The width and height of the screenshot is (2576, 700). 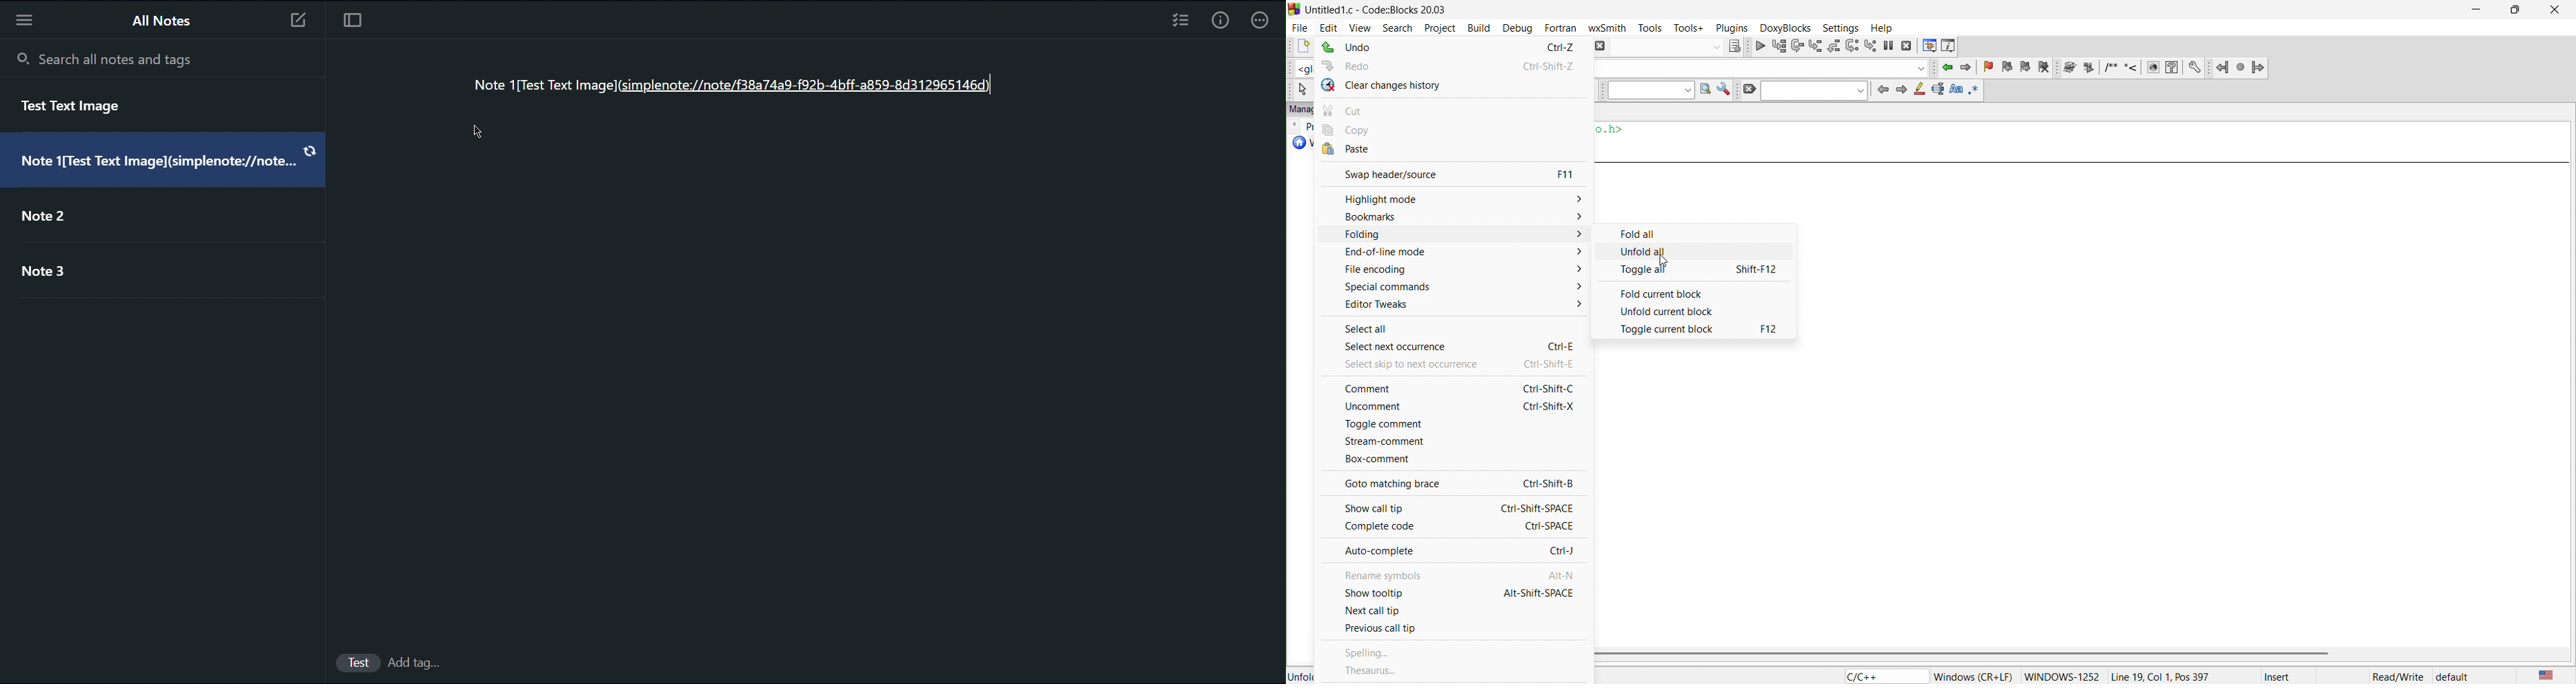 What do you see at coordinates (1180, 23) in the screenshot?
I see `Checklist` at bounding box center [1180, 23].